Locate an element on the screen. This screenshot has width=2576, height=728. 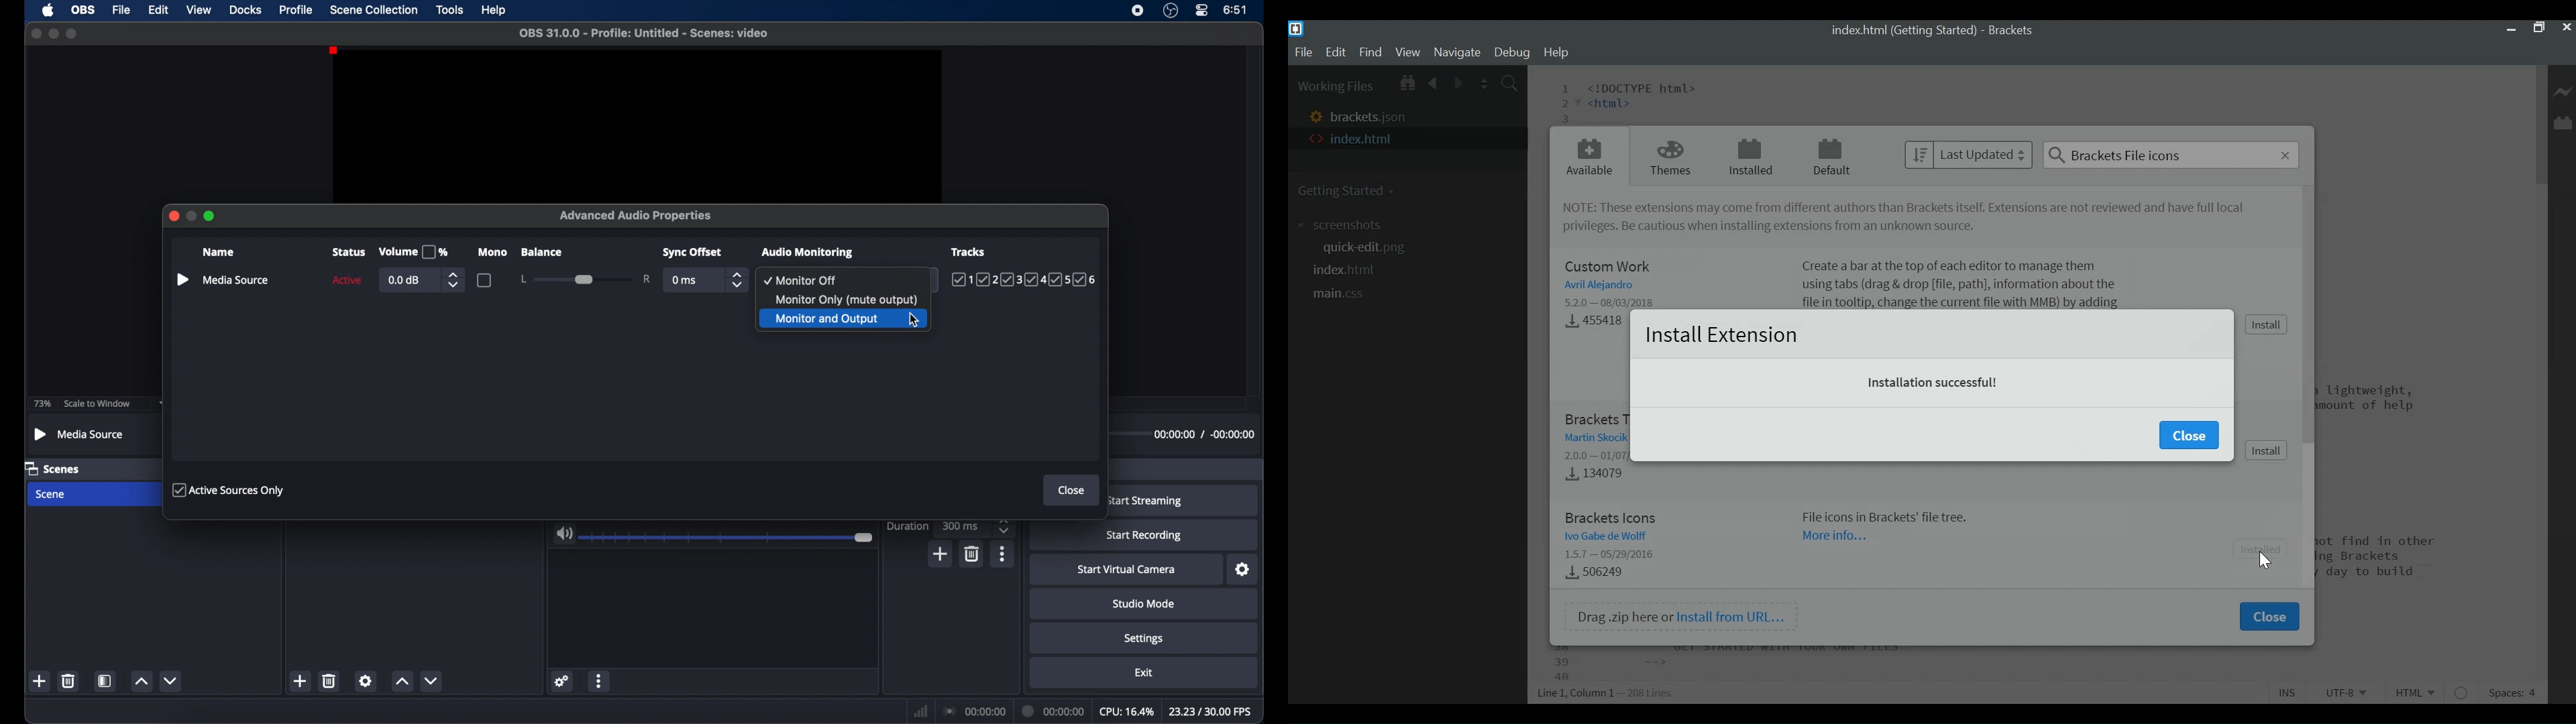
screenshot is located at coordinates (1344, 225).